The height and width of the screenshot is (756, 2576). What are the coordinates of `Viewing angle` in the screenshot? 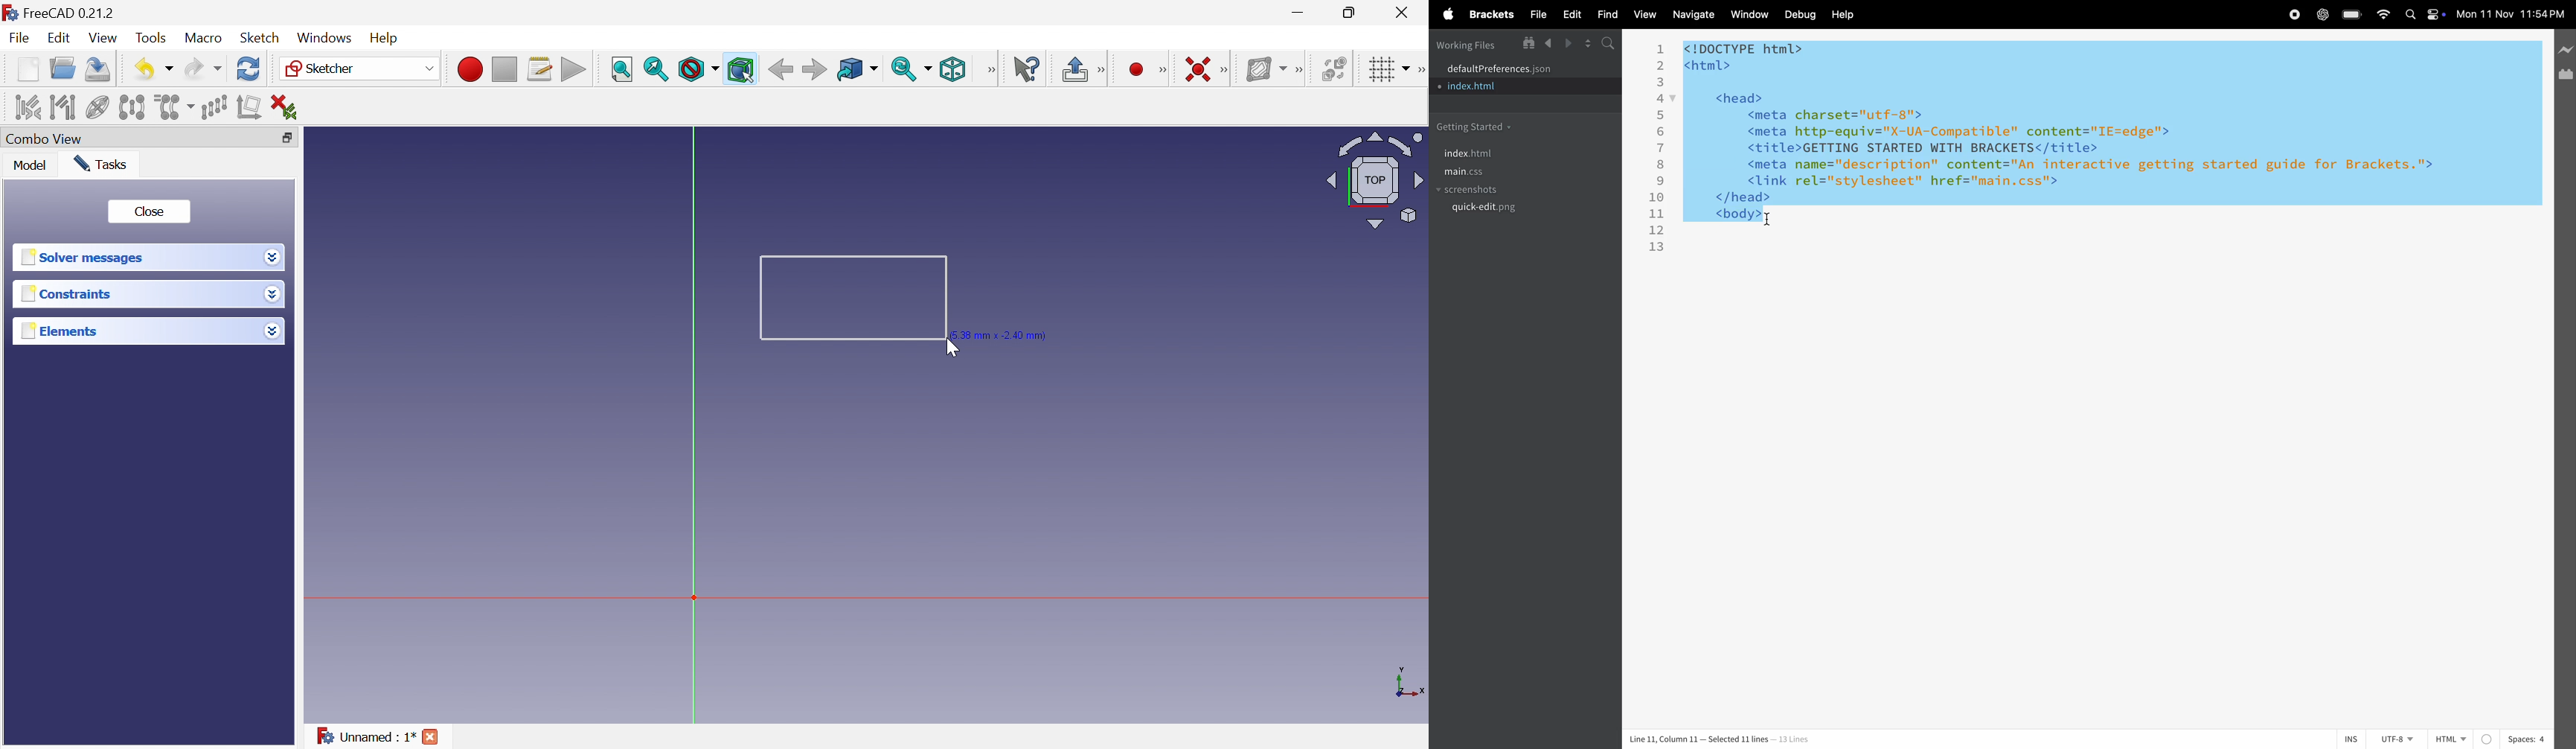 It's located at (1374, 182).